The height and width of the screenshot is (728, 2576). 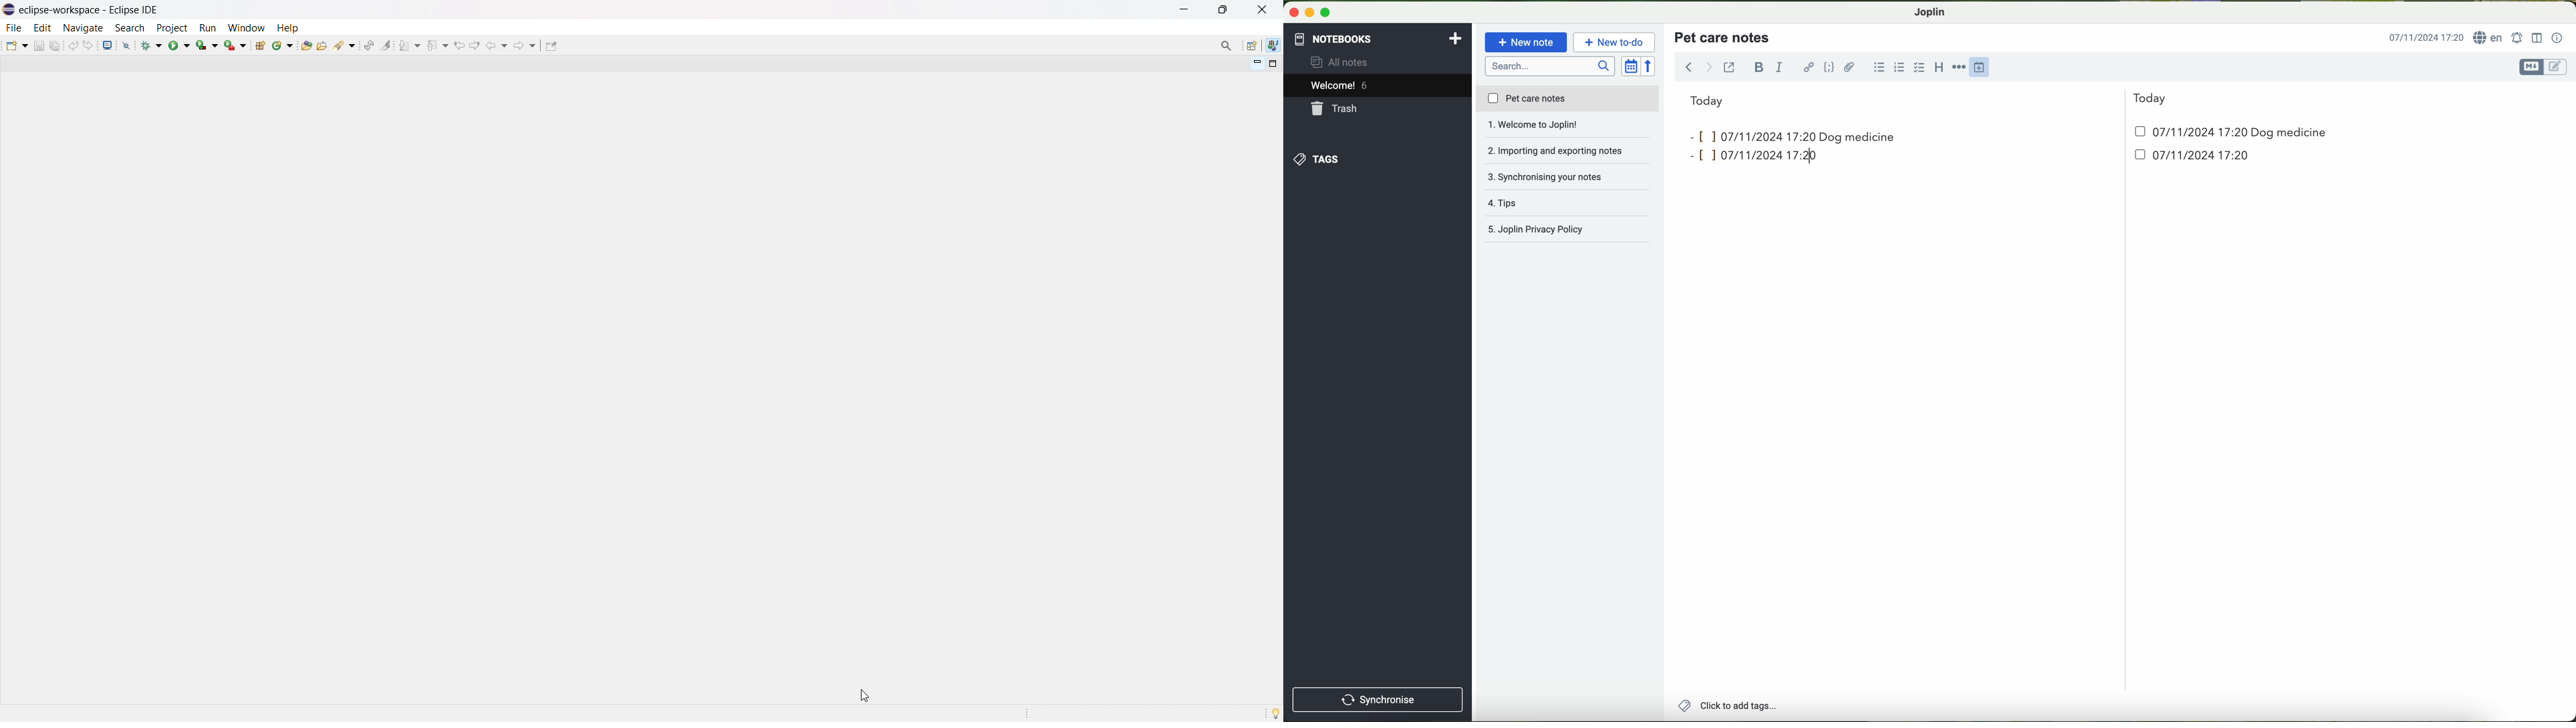 What do you see at coordinates (1940, 67) in the screenshot?
I see `heading` at bounding box center [1940, 67].